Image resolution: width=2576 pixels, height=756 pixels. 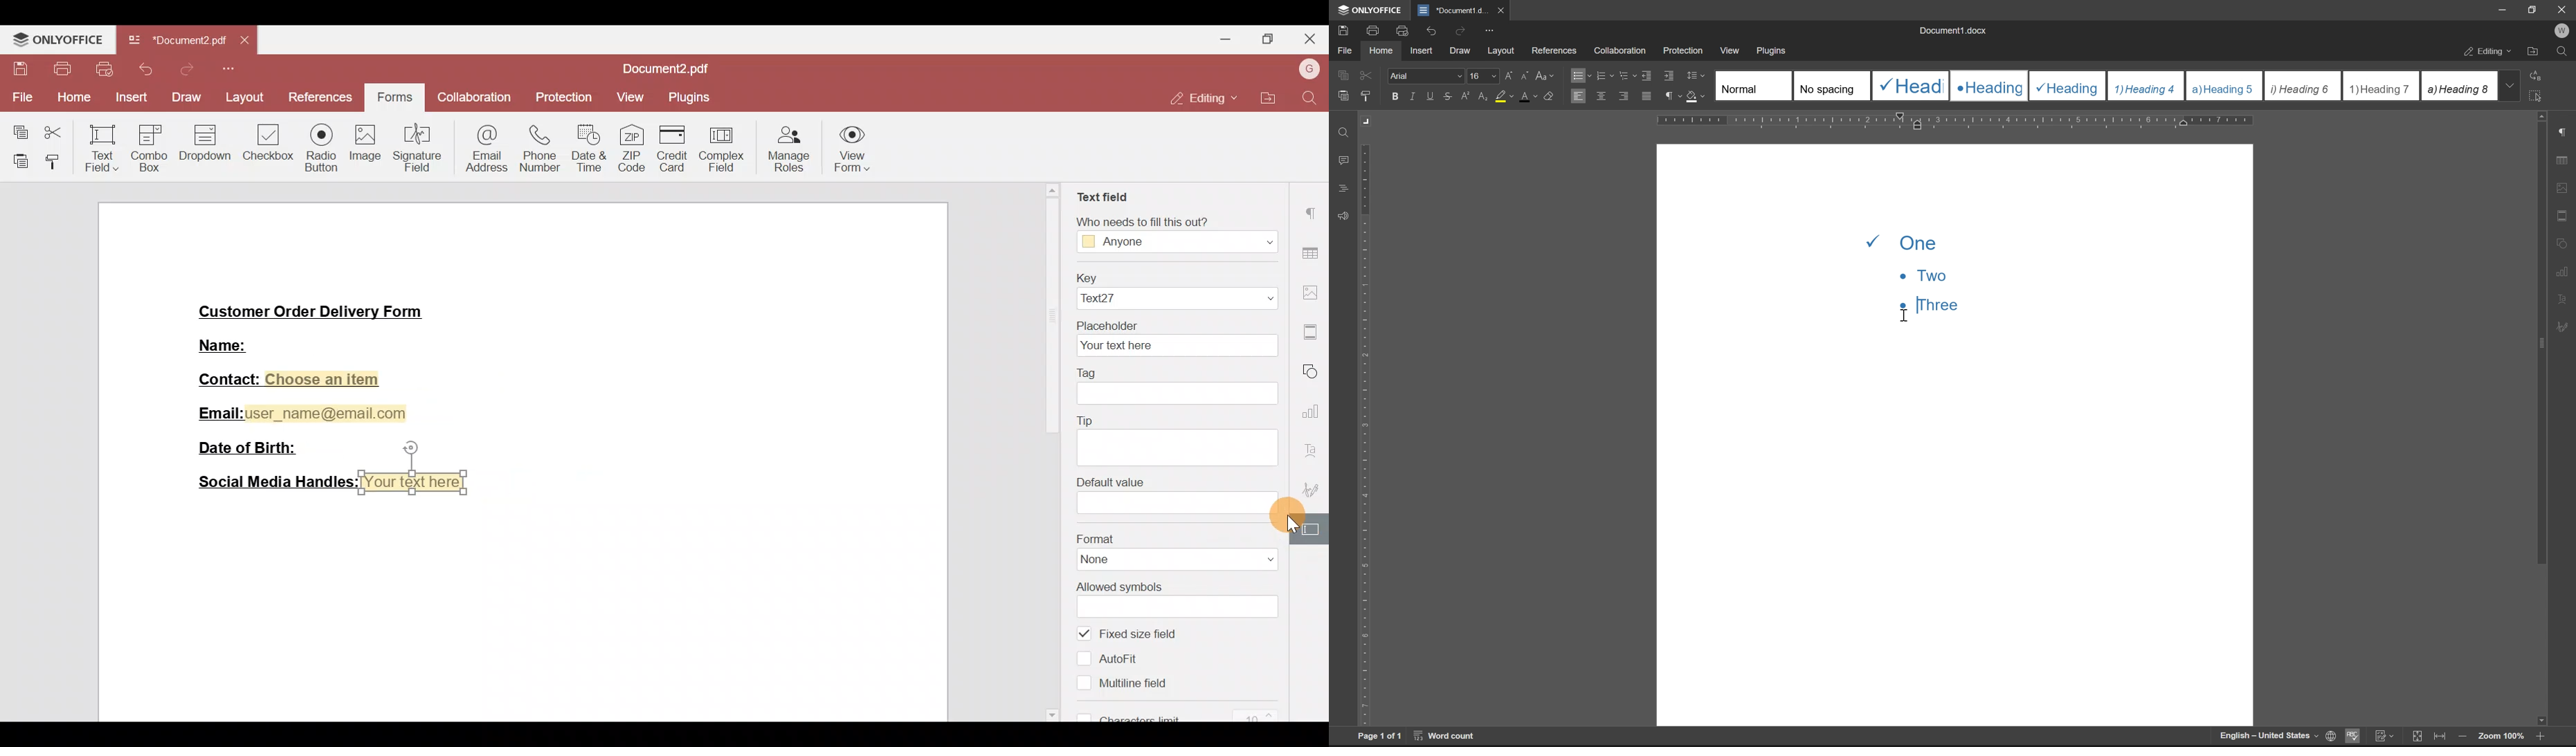 I want to click on editing, so click(x=2489, y=53).